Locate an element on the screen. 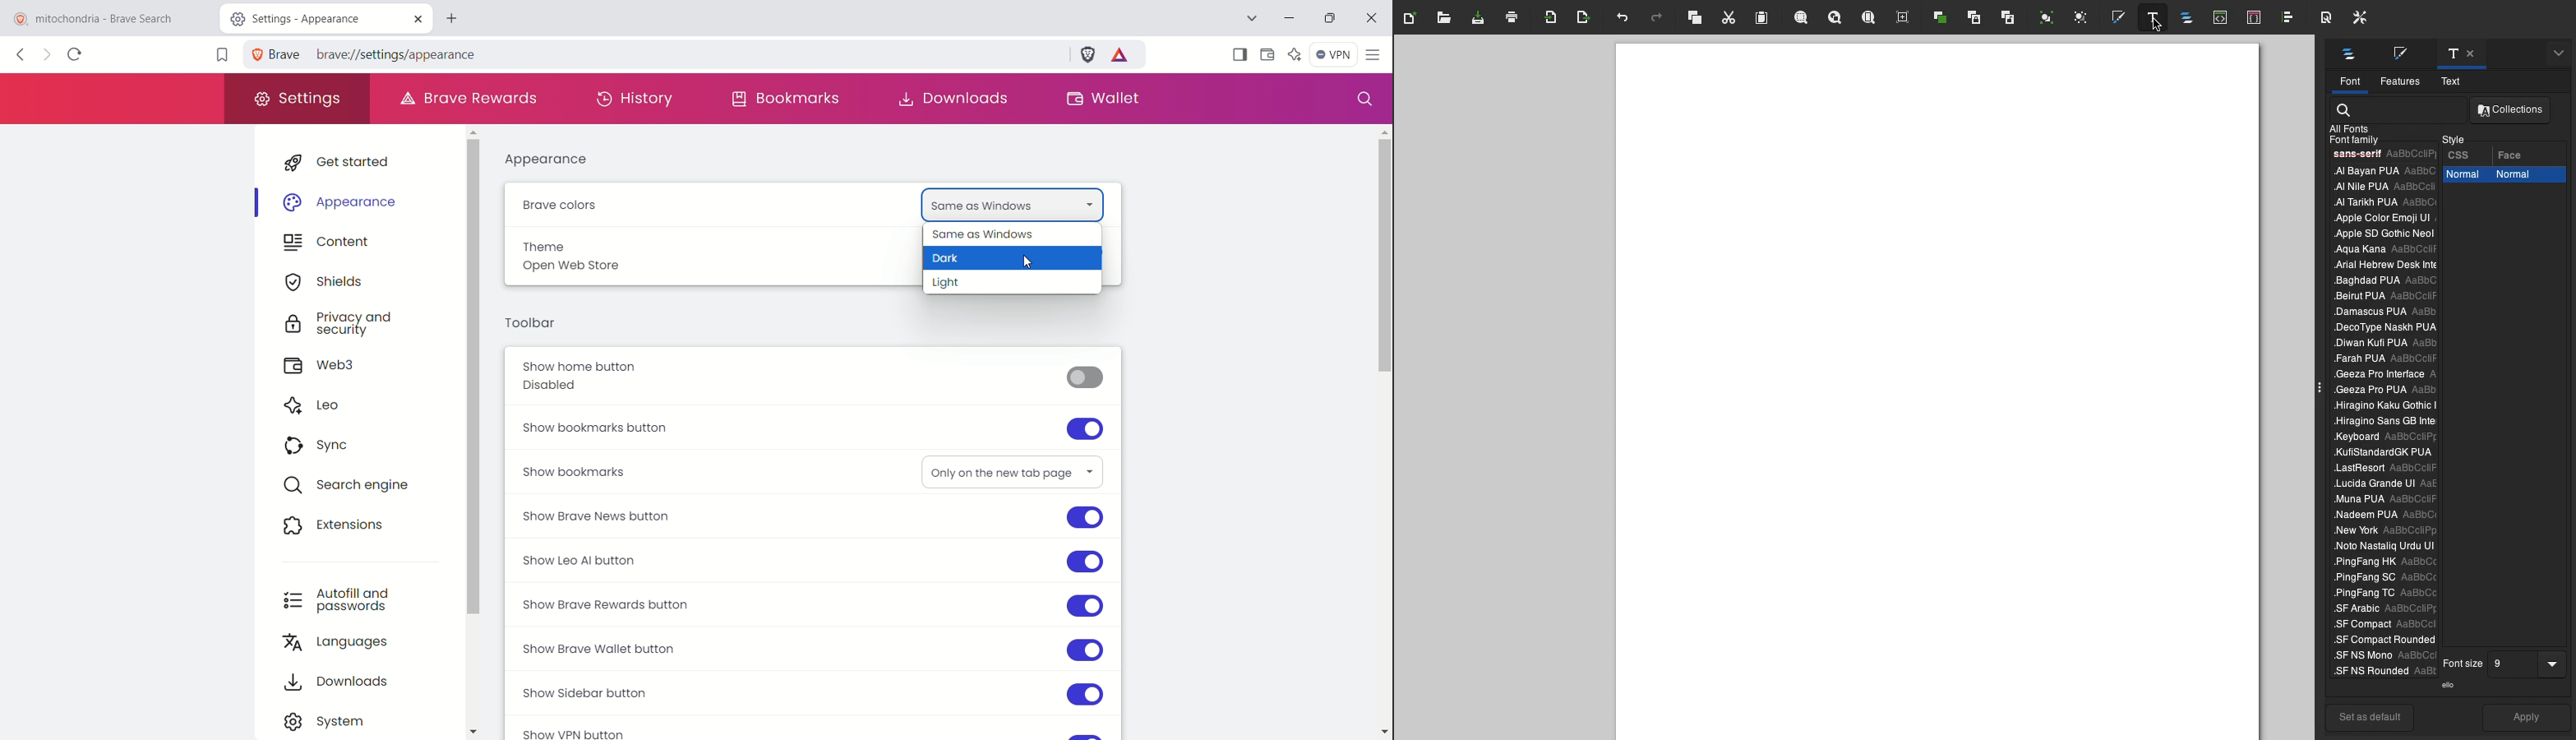  close is located at coordinates (416, 18).